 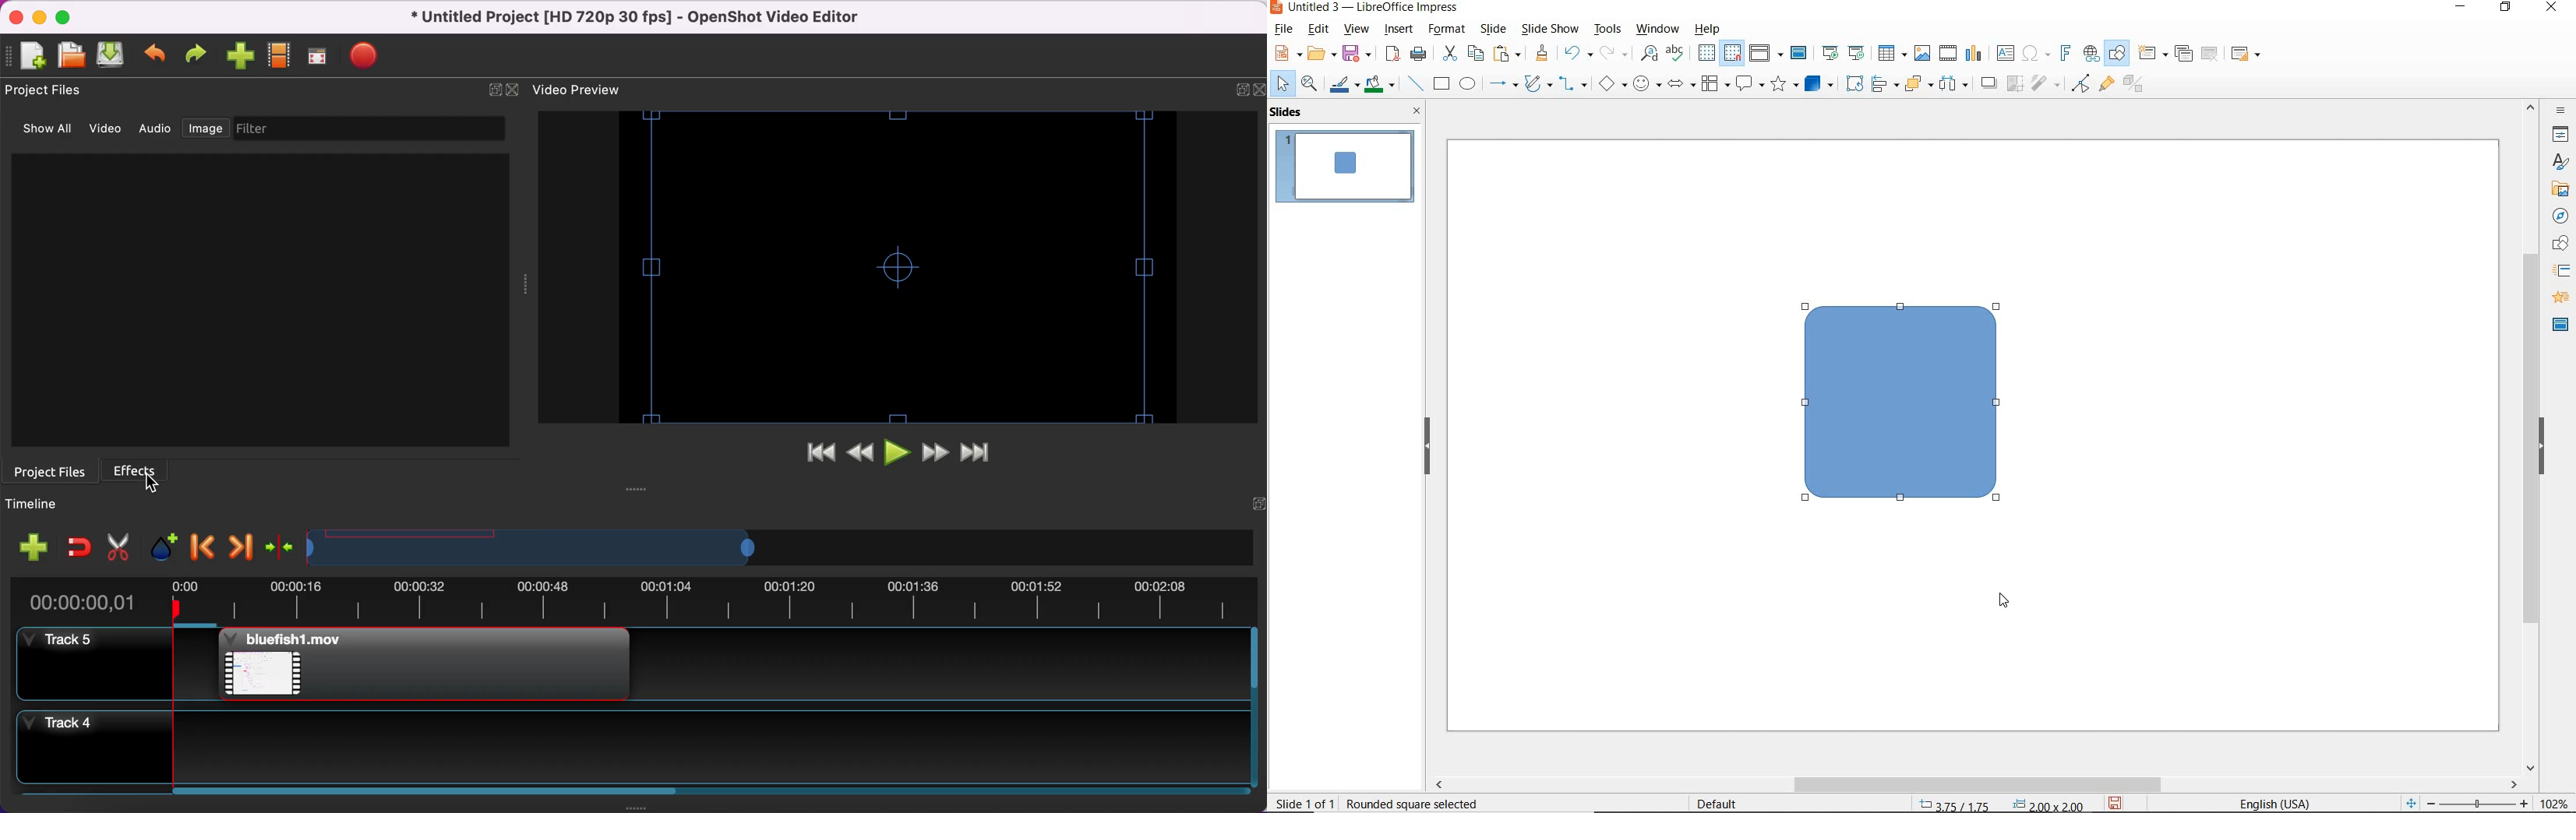 I want to click on undo, so click(x=156, y=58).